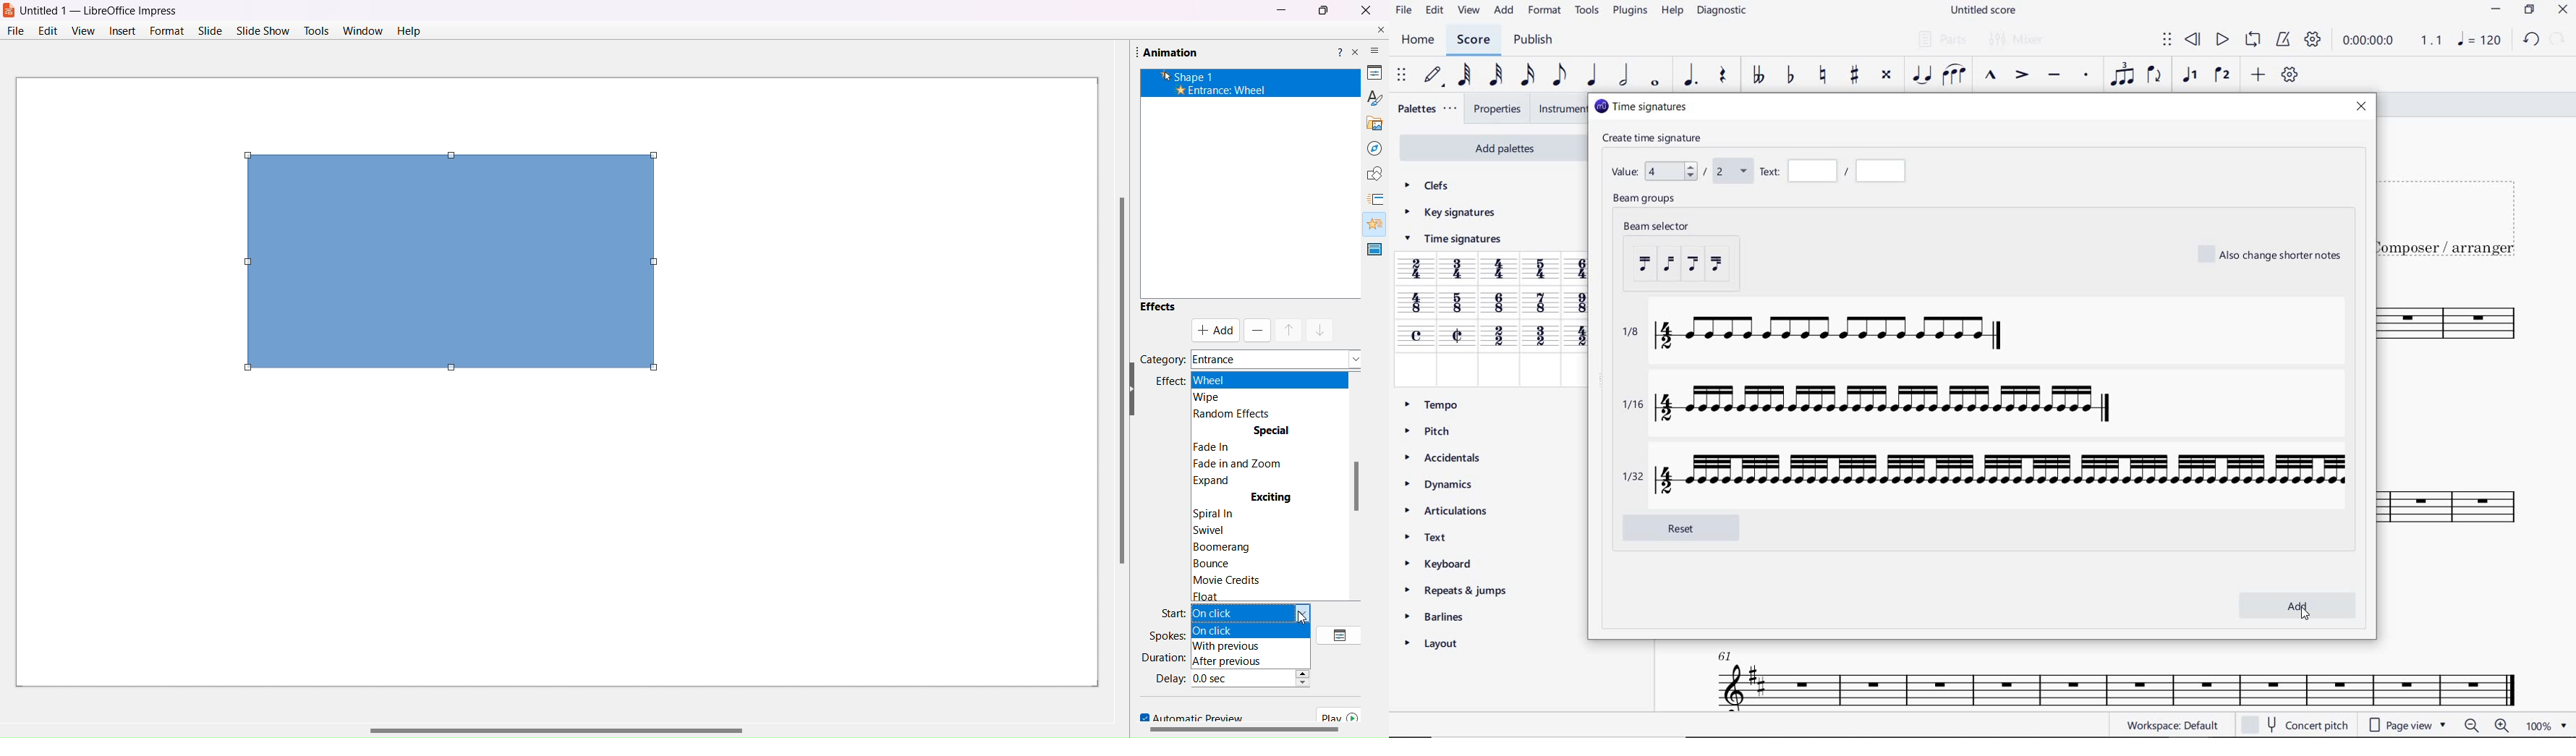 This screenshot has height=756, width=2576. Describe the element at coordinates (1368, 70) in the screenshot. I see `Properties` at that location.